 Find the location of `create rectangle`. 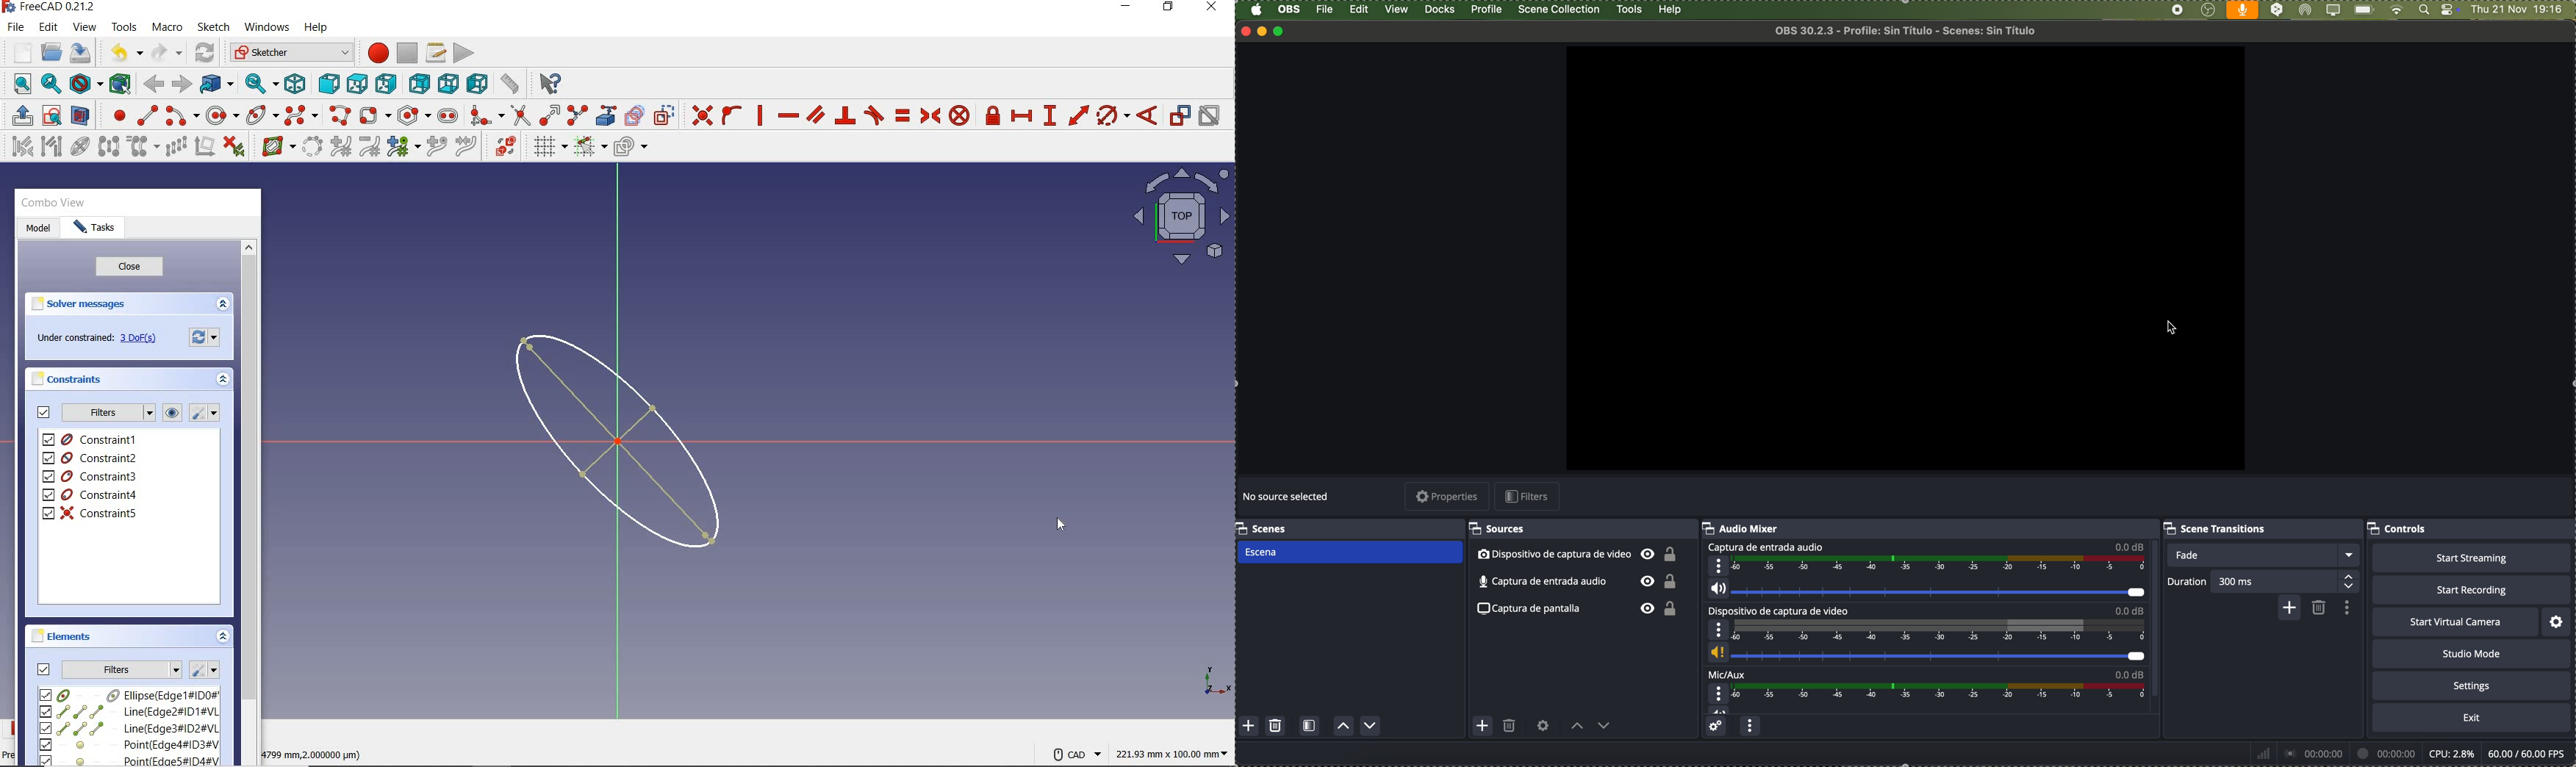

create rectangle is located at coordinates (374, 115).